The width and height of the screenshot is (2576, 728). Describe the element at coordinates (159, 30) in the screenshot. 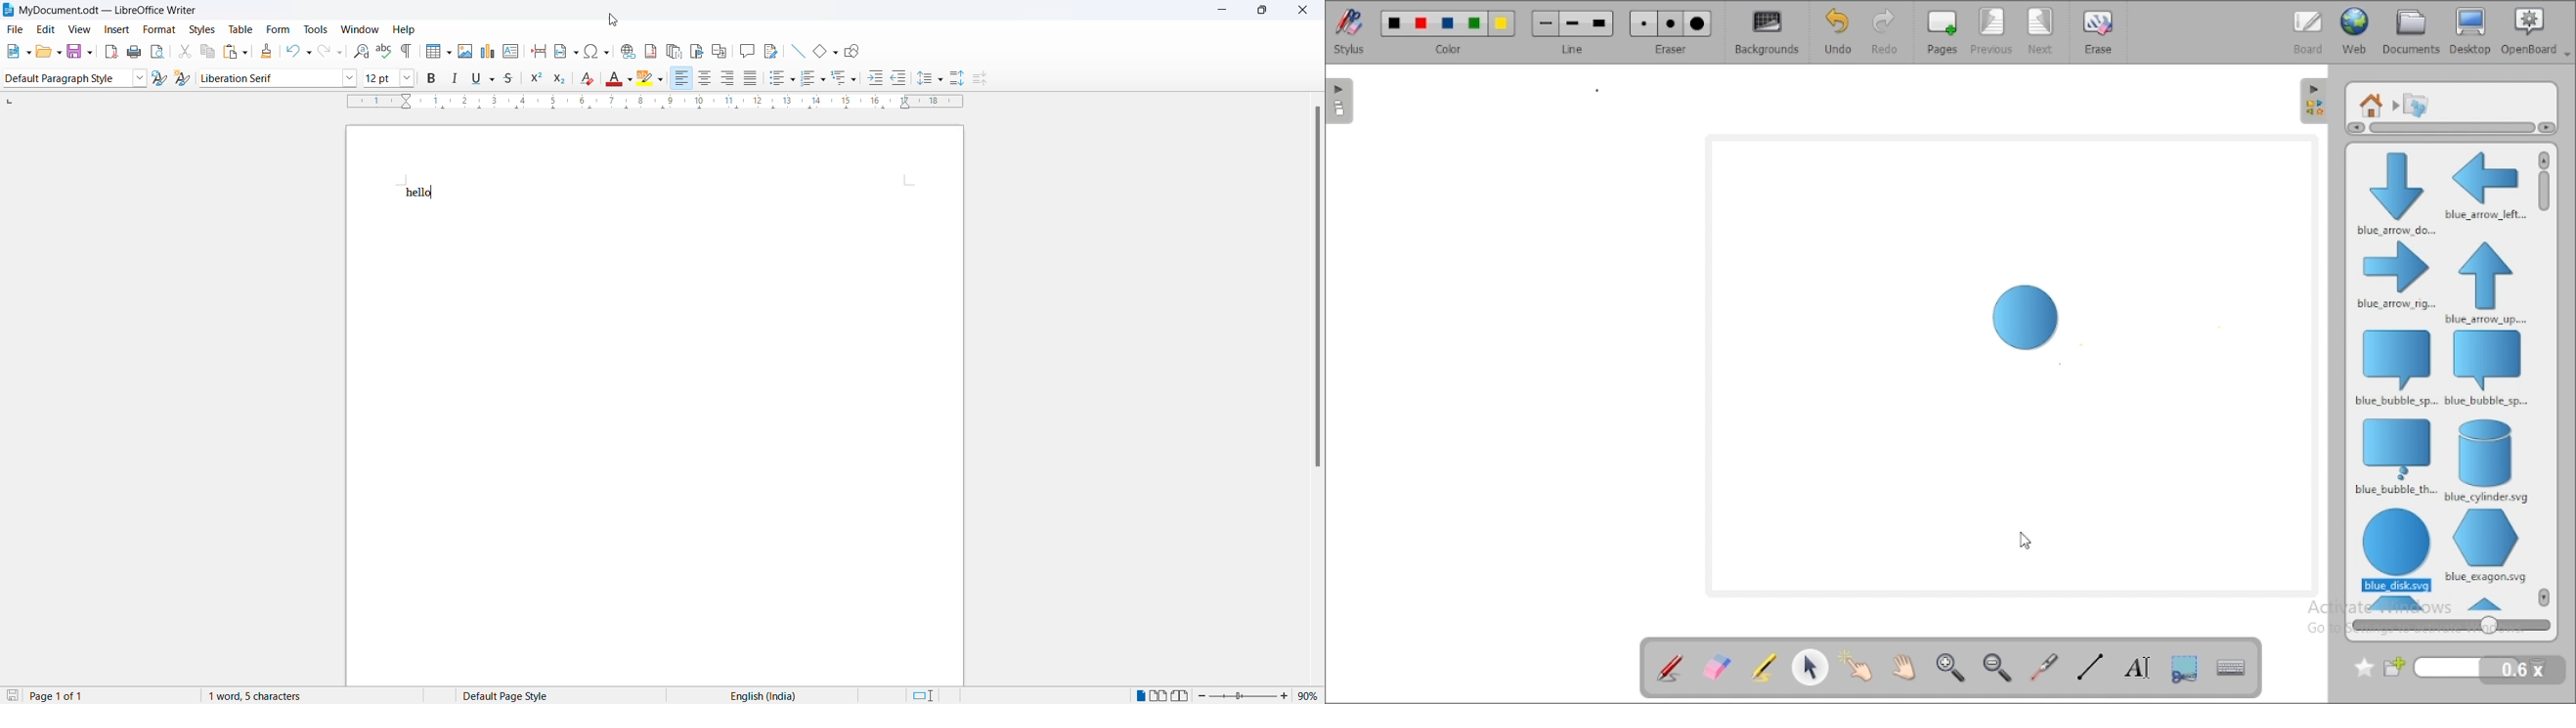

I see `Format` at that location.